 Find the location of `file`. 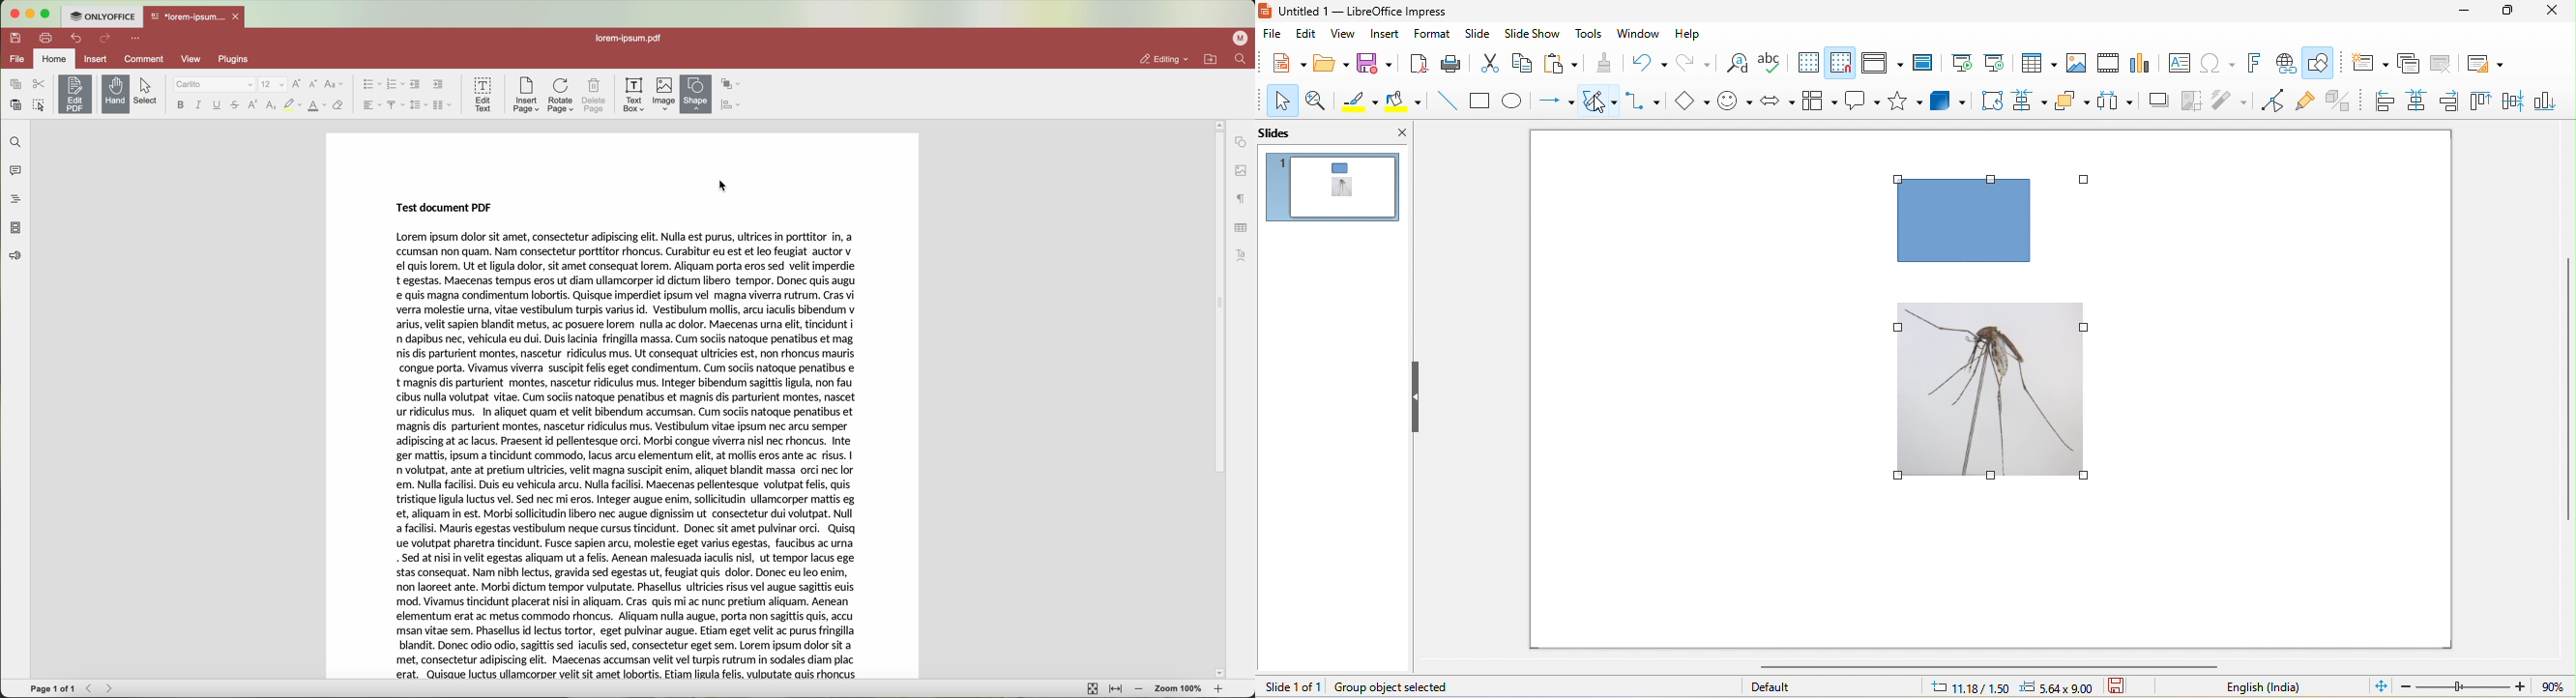

file is located at coordinates (16, 59).